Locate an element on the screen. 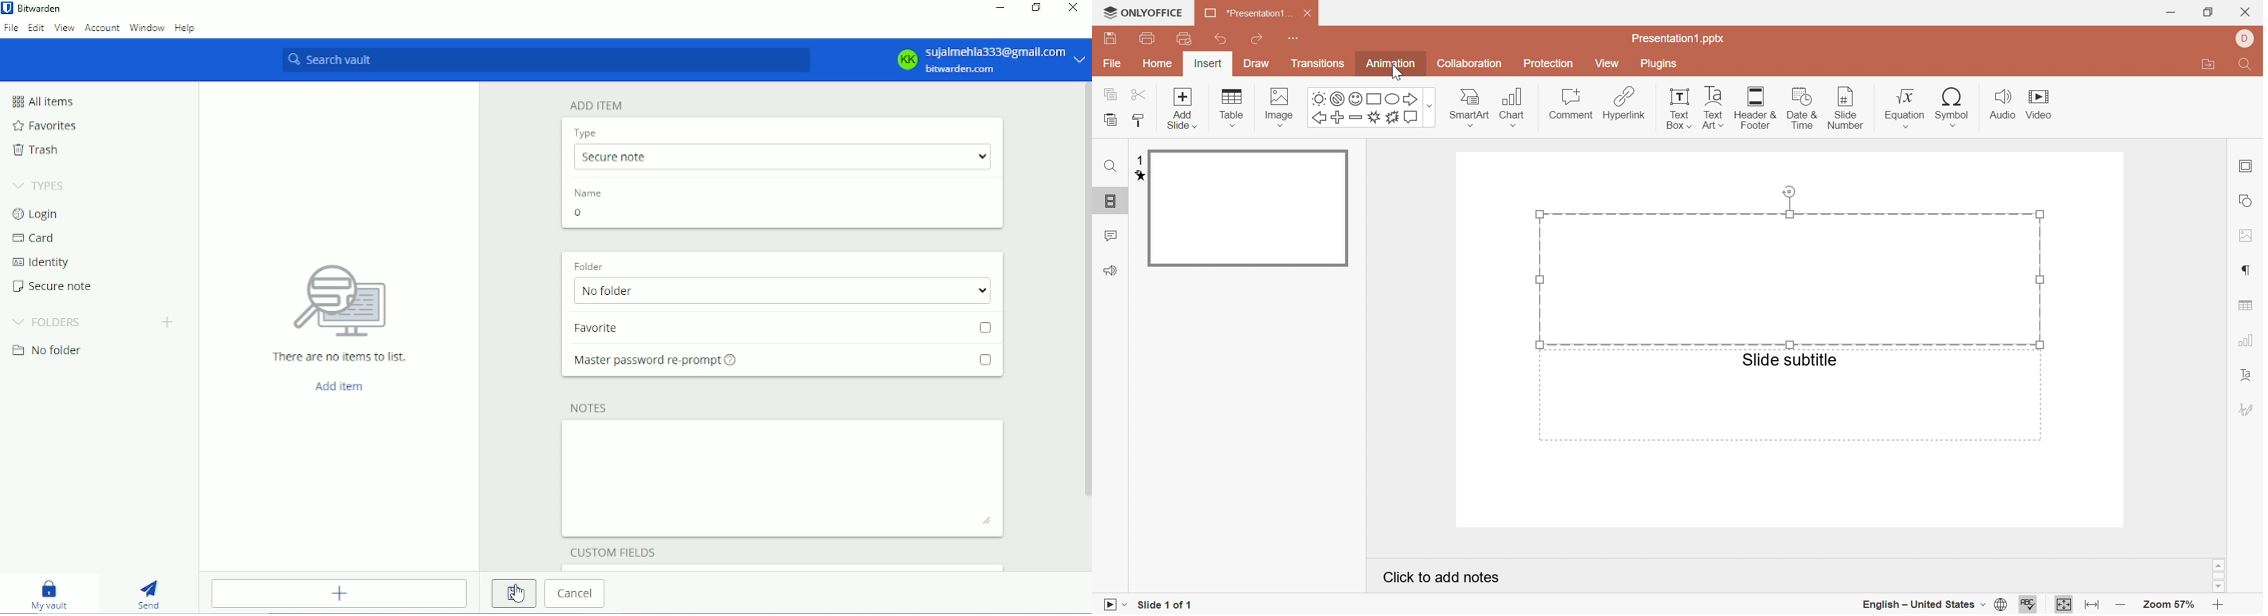 The width and height of the screenshot is (2268, 616). chart is located at coordinates (1515, 107).